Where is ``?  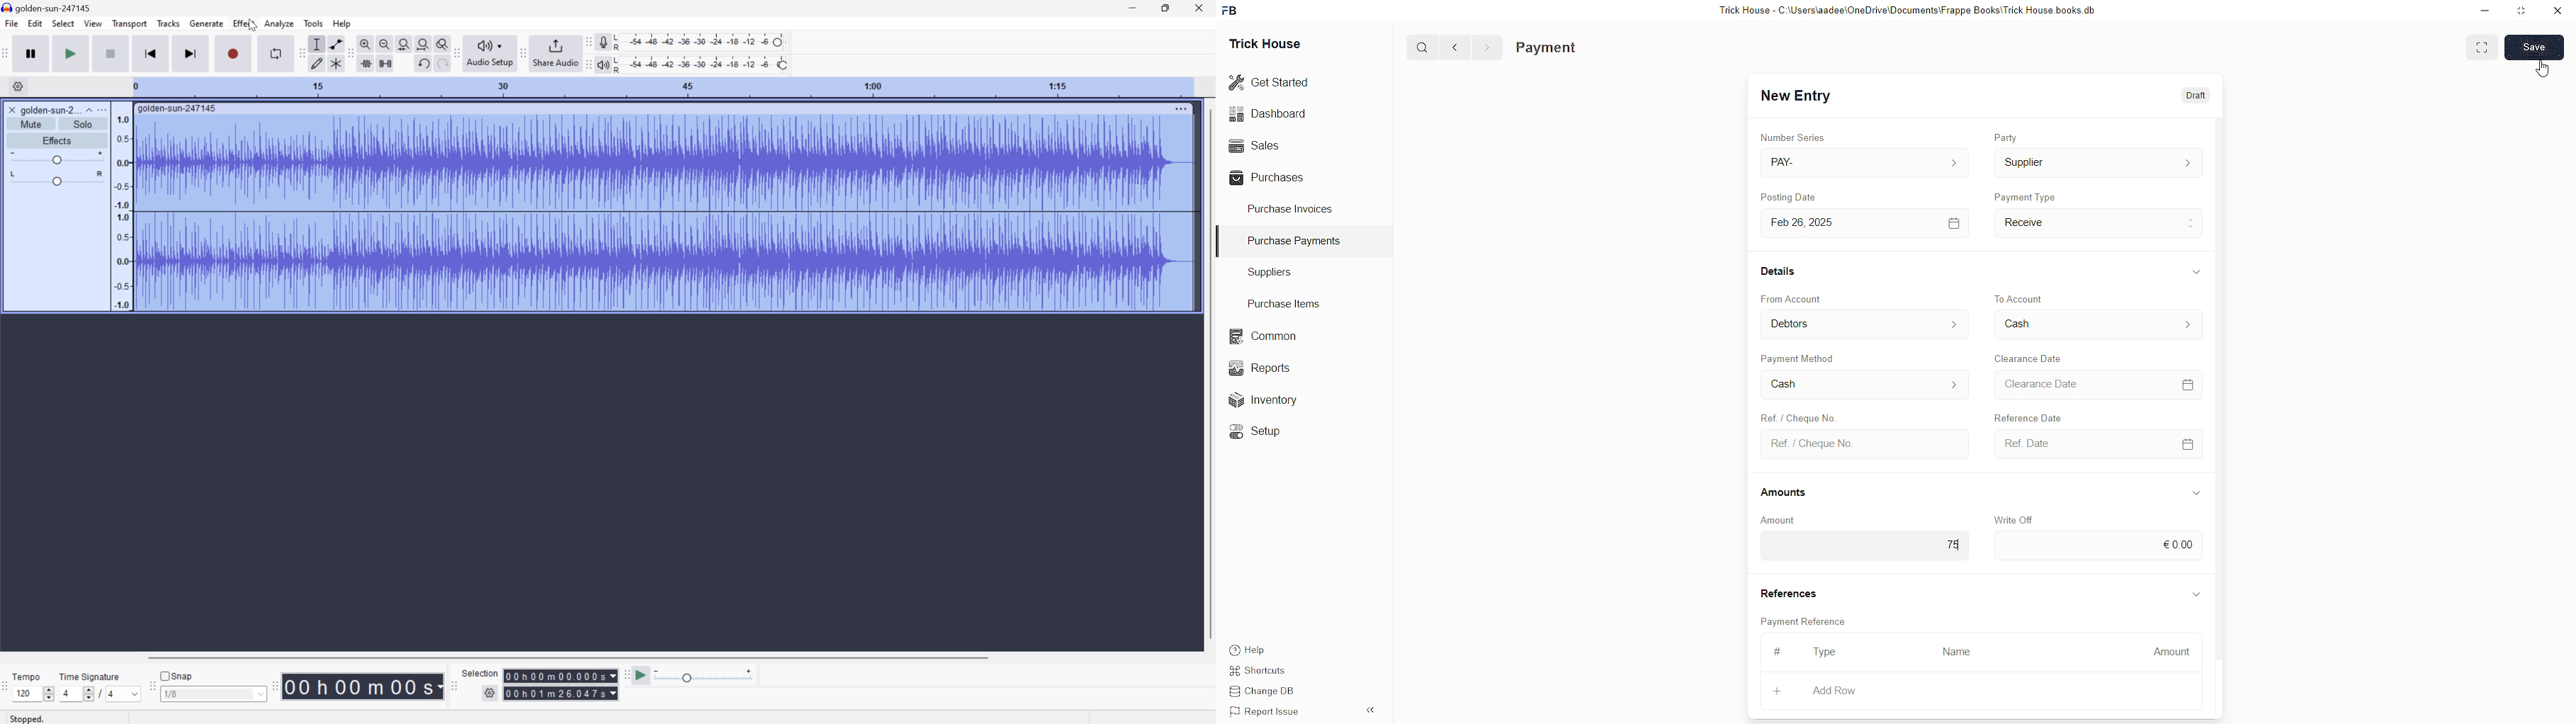  is located at coordinates (561, 676).